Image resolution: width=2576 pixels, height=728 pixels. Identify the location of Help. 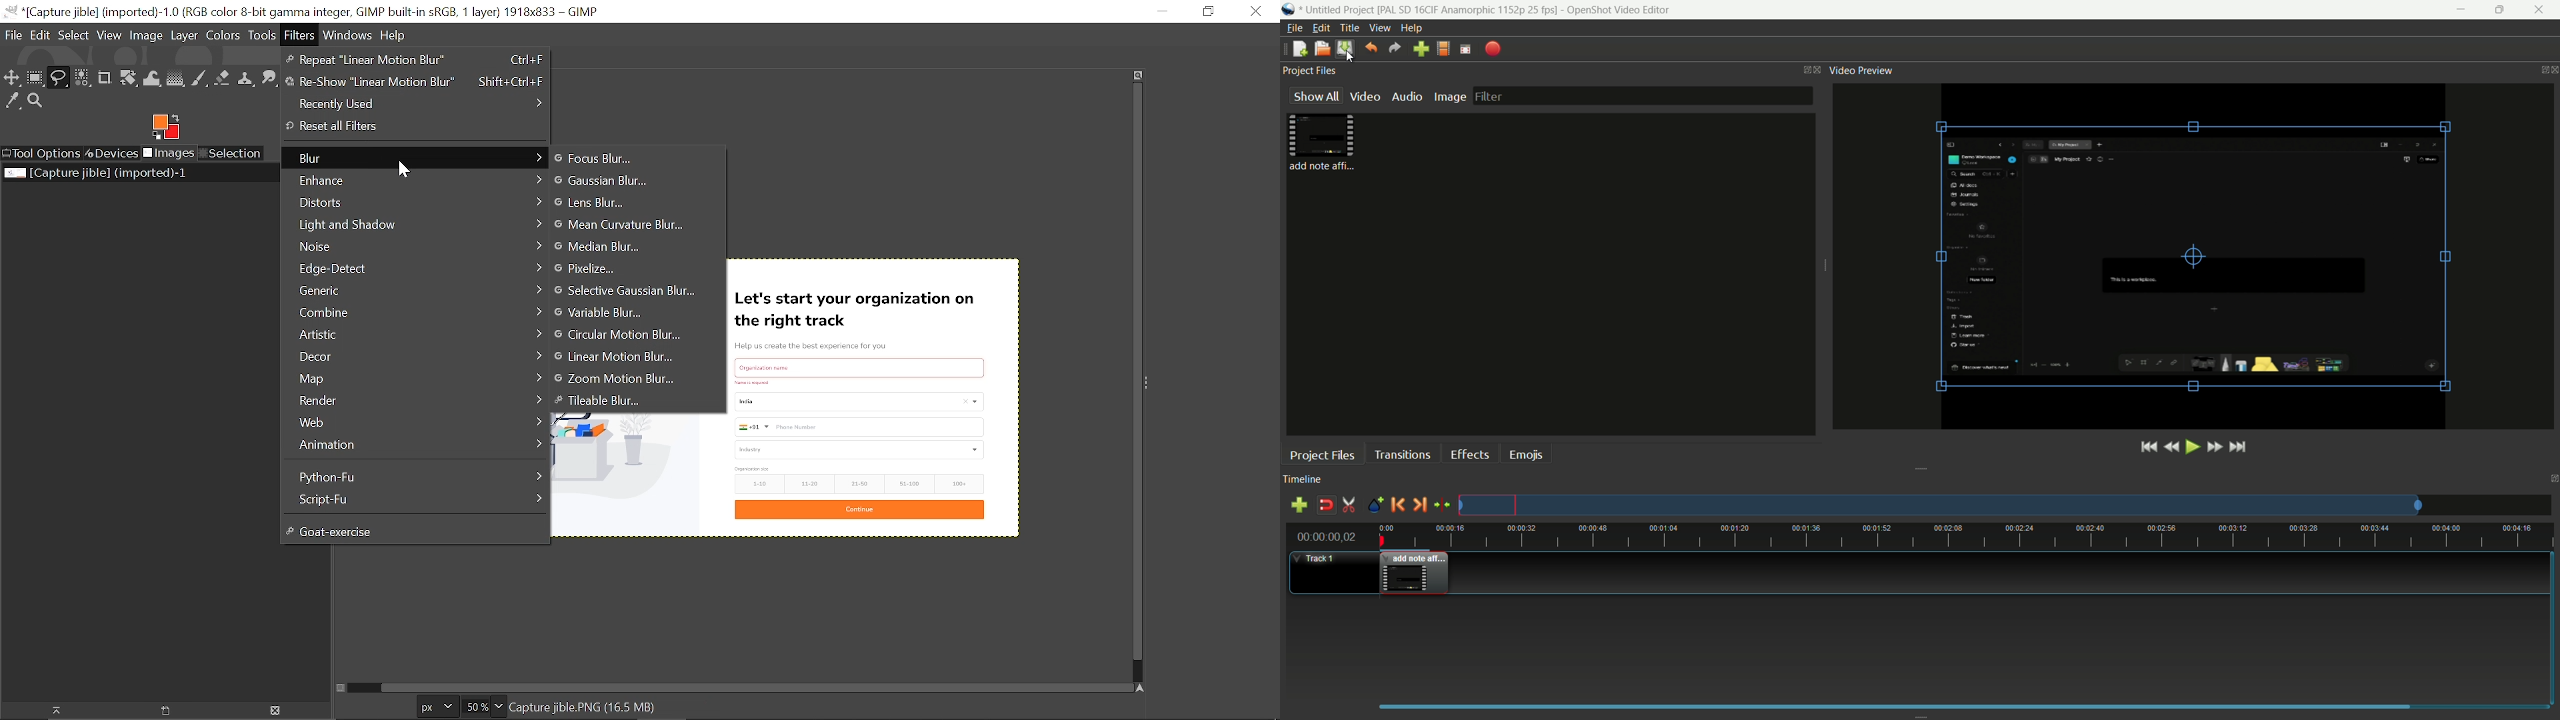
(394, 36).